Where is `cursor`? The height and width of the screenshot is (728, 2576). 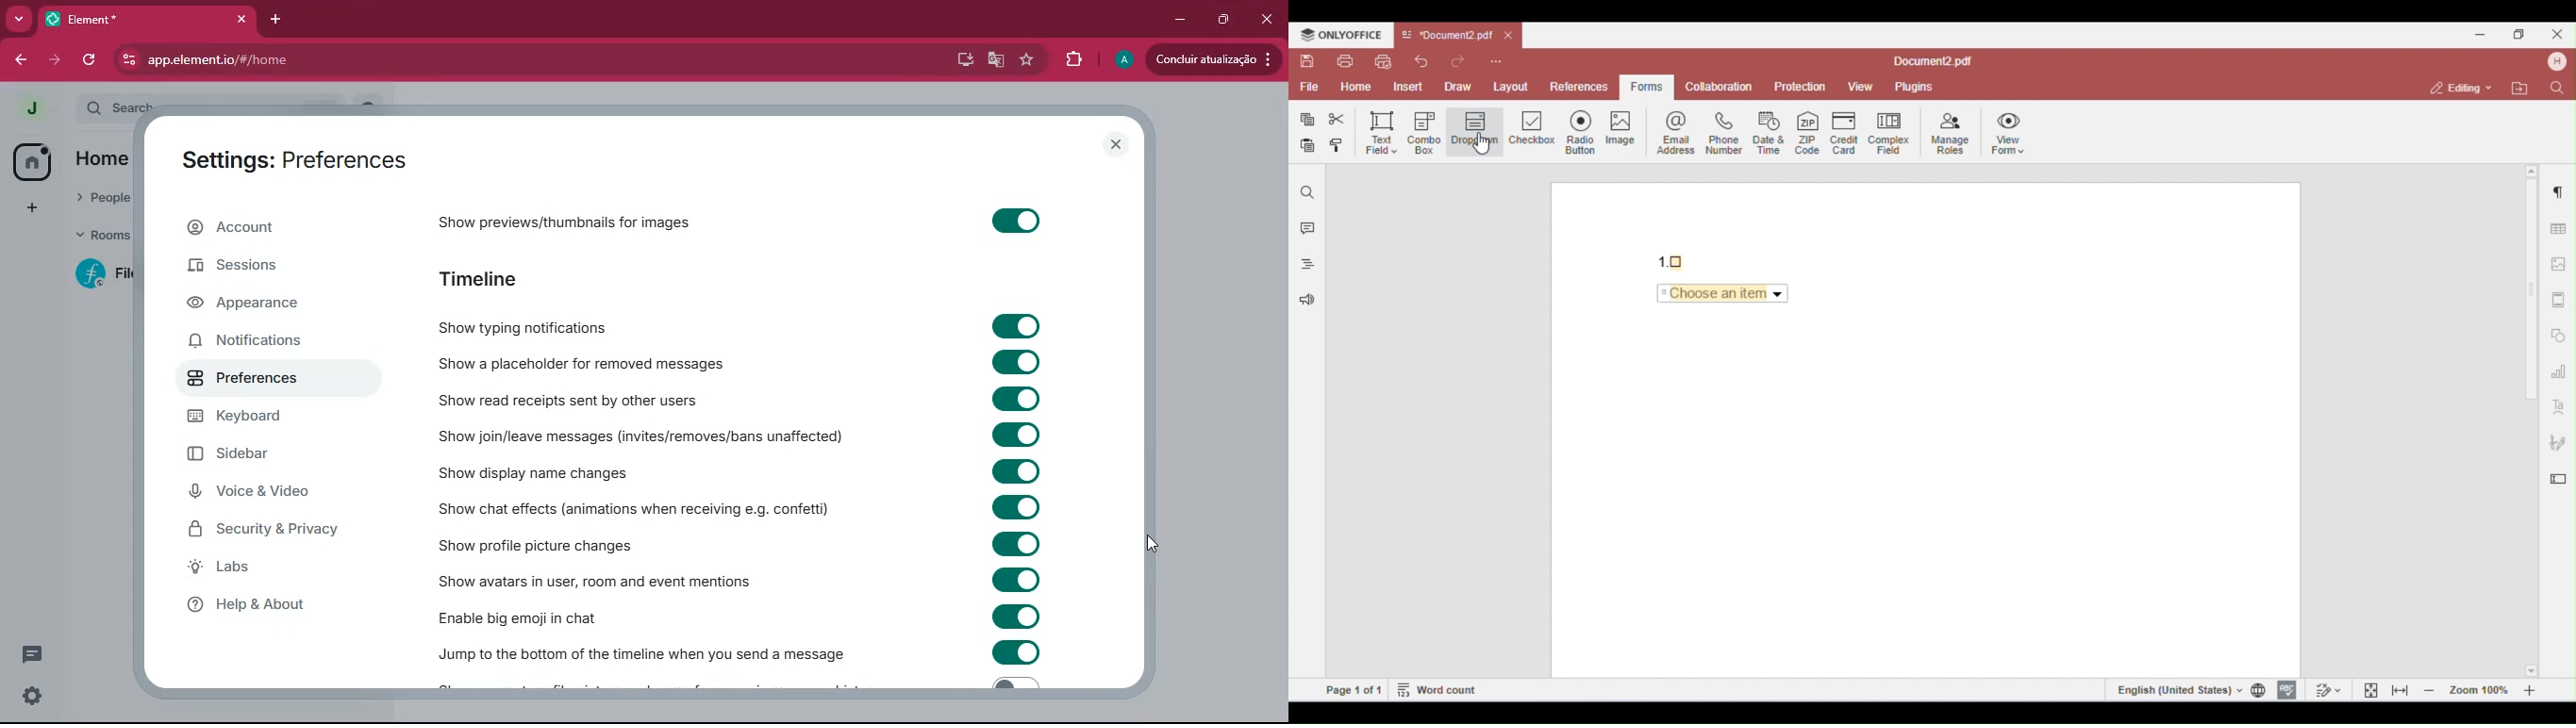 cursor is located at coordinates (1150, 543).